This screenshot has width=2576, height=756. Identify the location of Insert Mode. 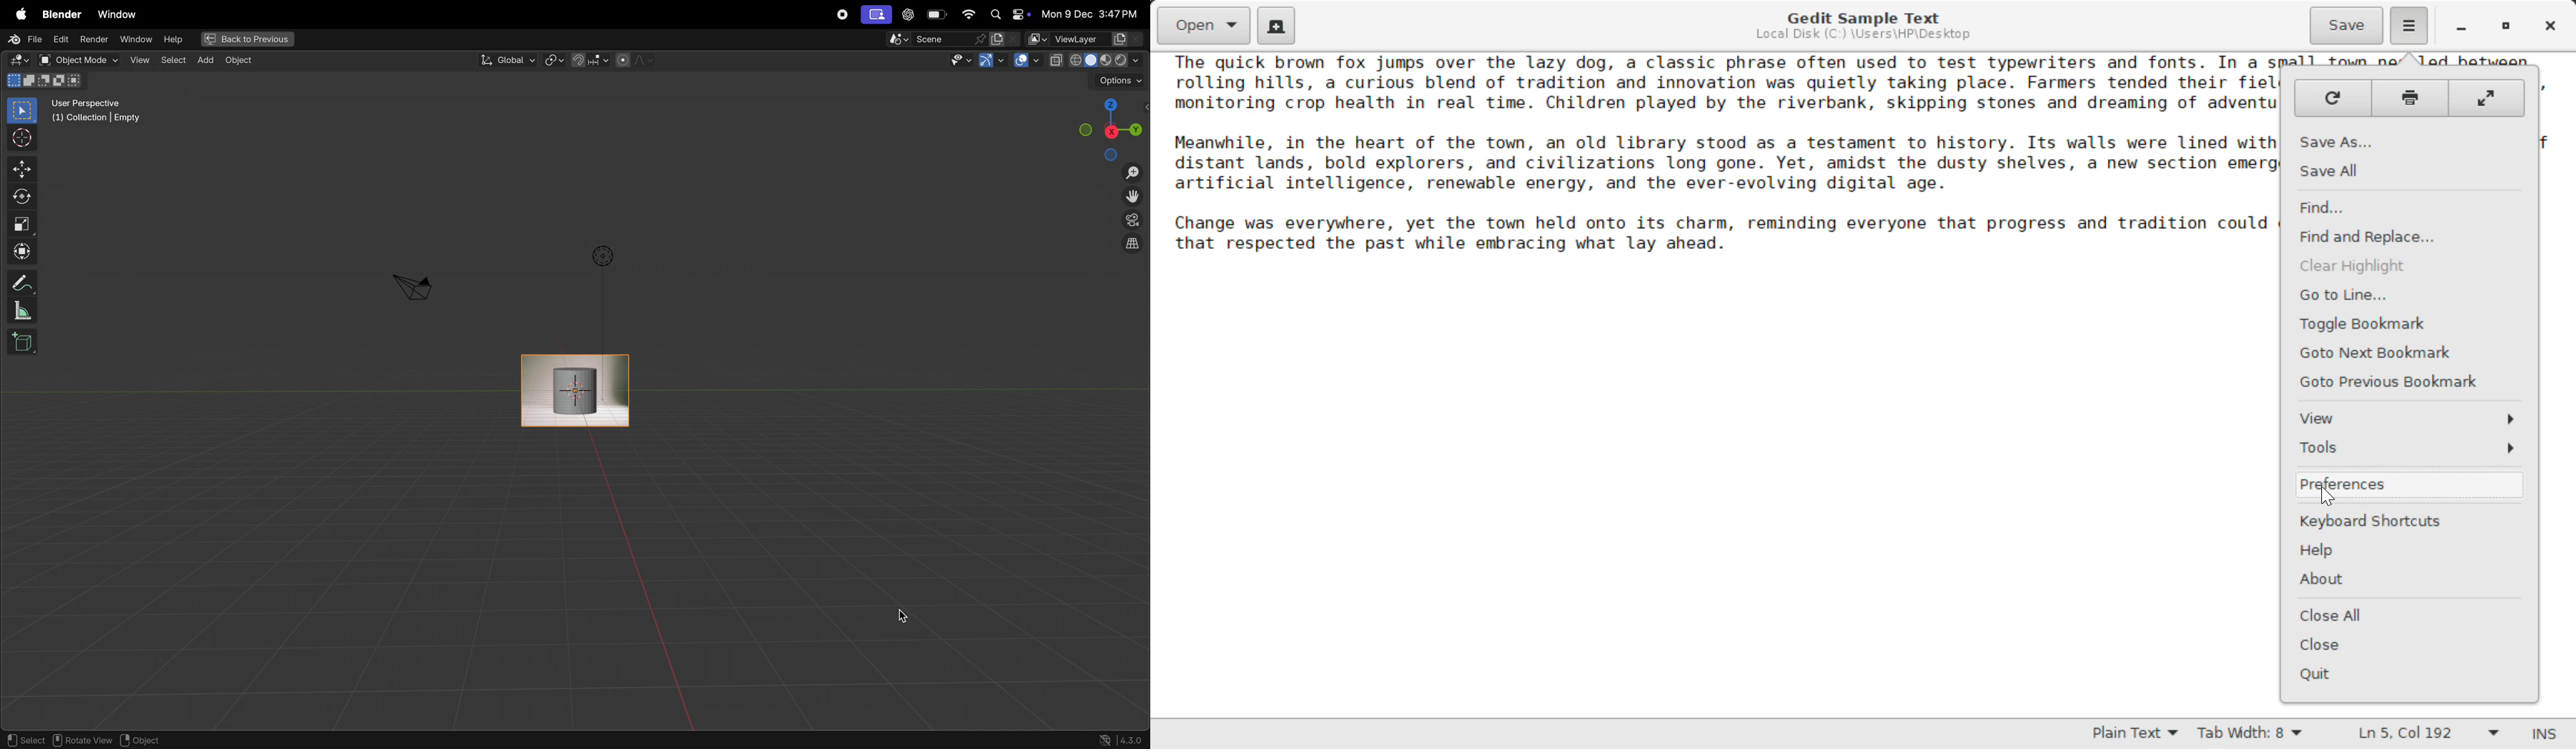
(2541, 734).